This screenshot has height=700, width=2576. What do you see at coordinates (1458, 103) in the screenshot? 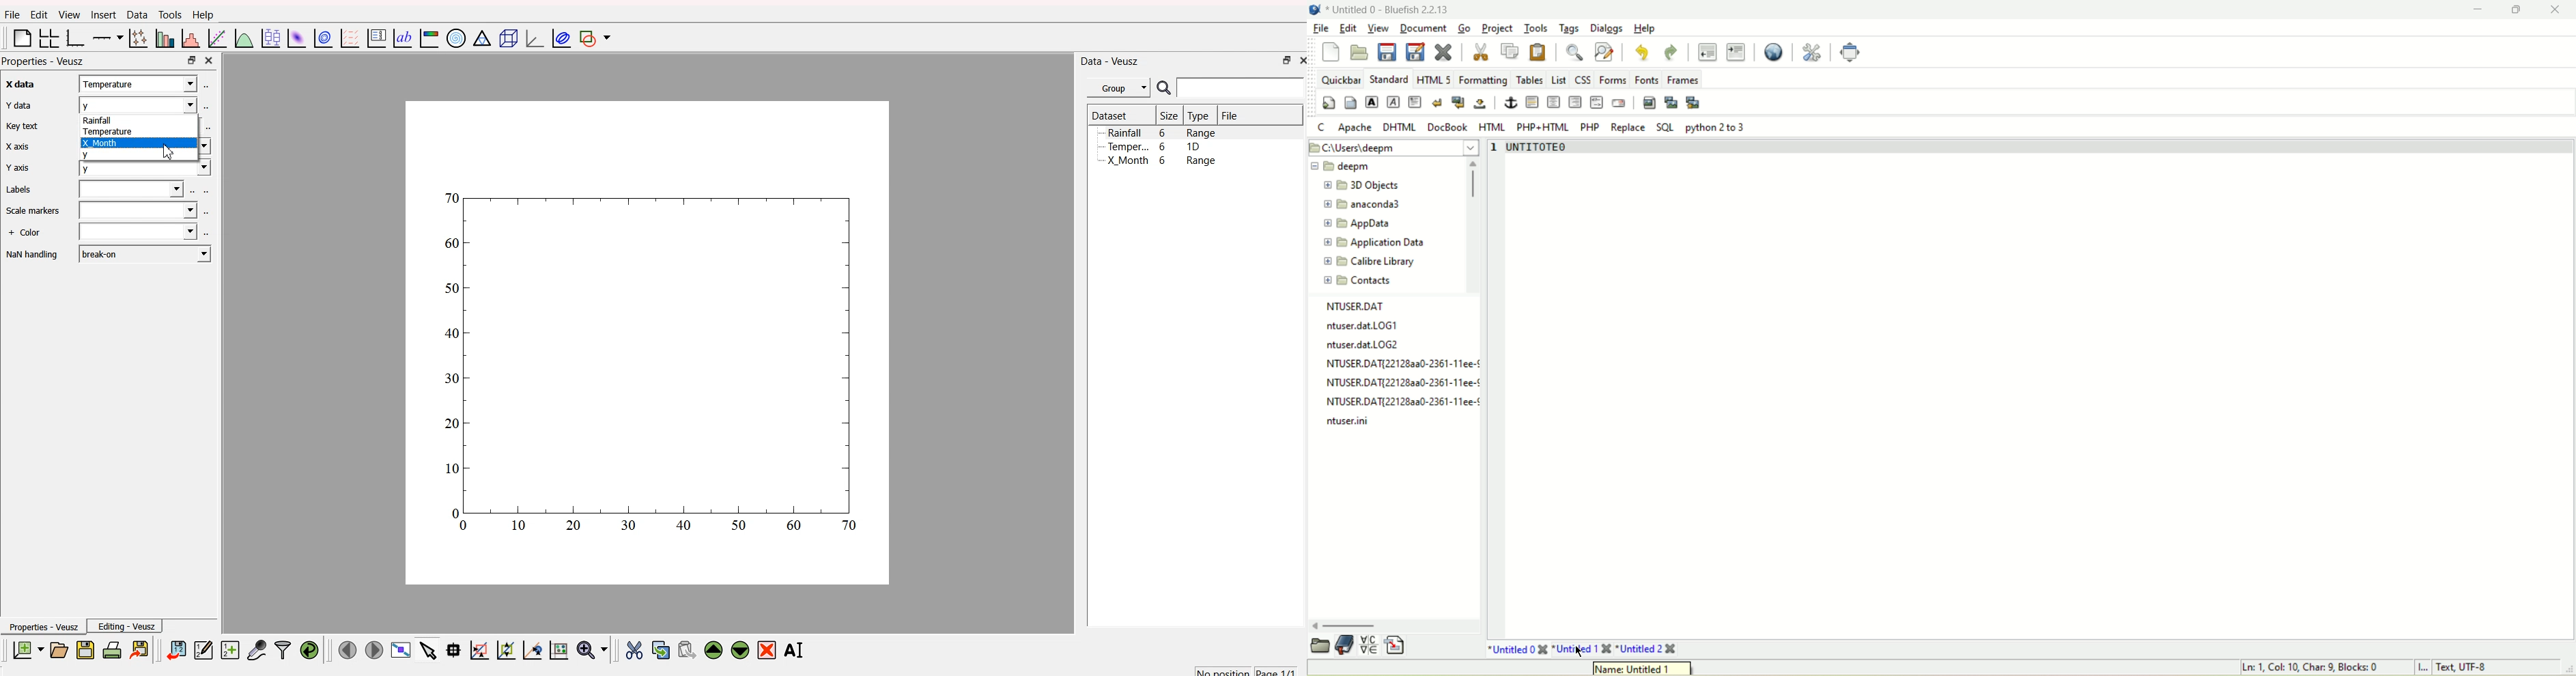
I see `break and clear` at bounding box center [1458, 103].